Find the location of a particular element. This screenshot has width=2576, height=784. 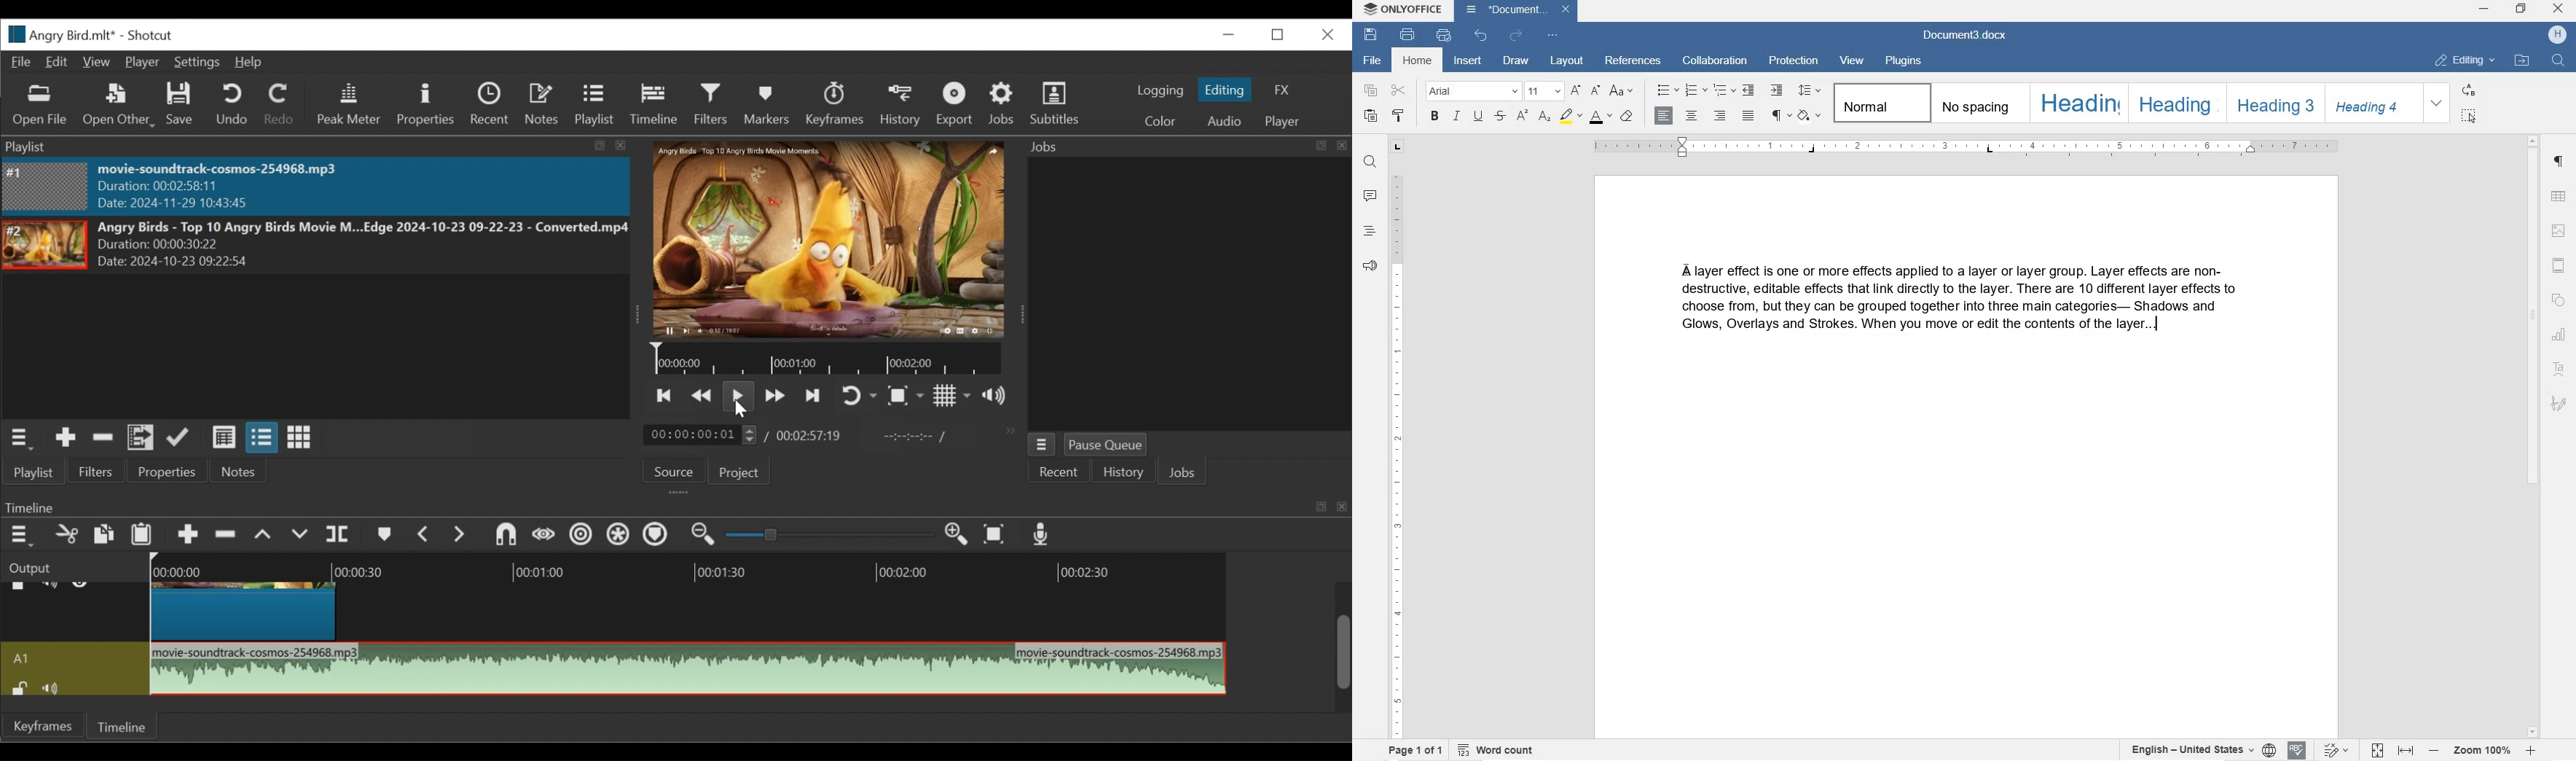

DECREMENT FONT SIZE is located at coordinates (1595, 90).